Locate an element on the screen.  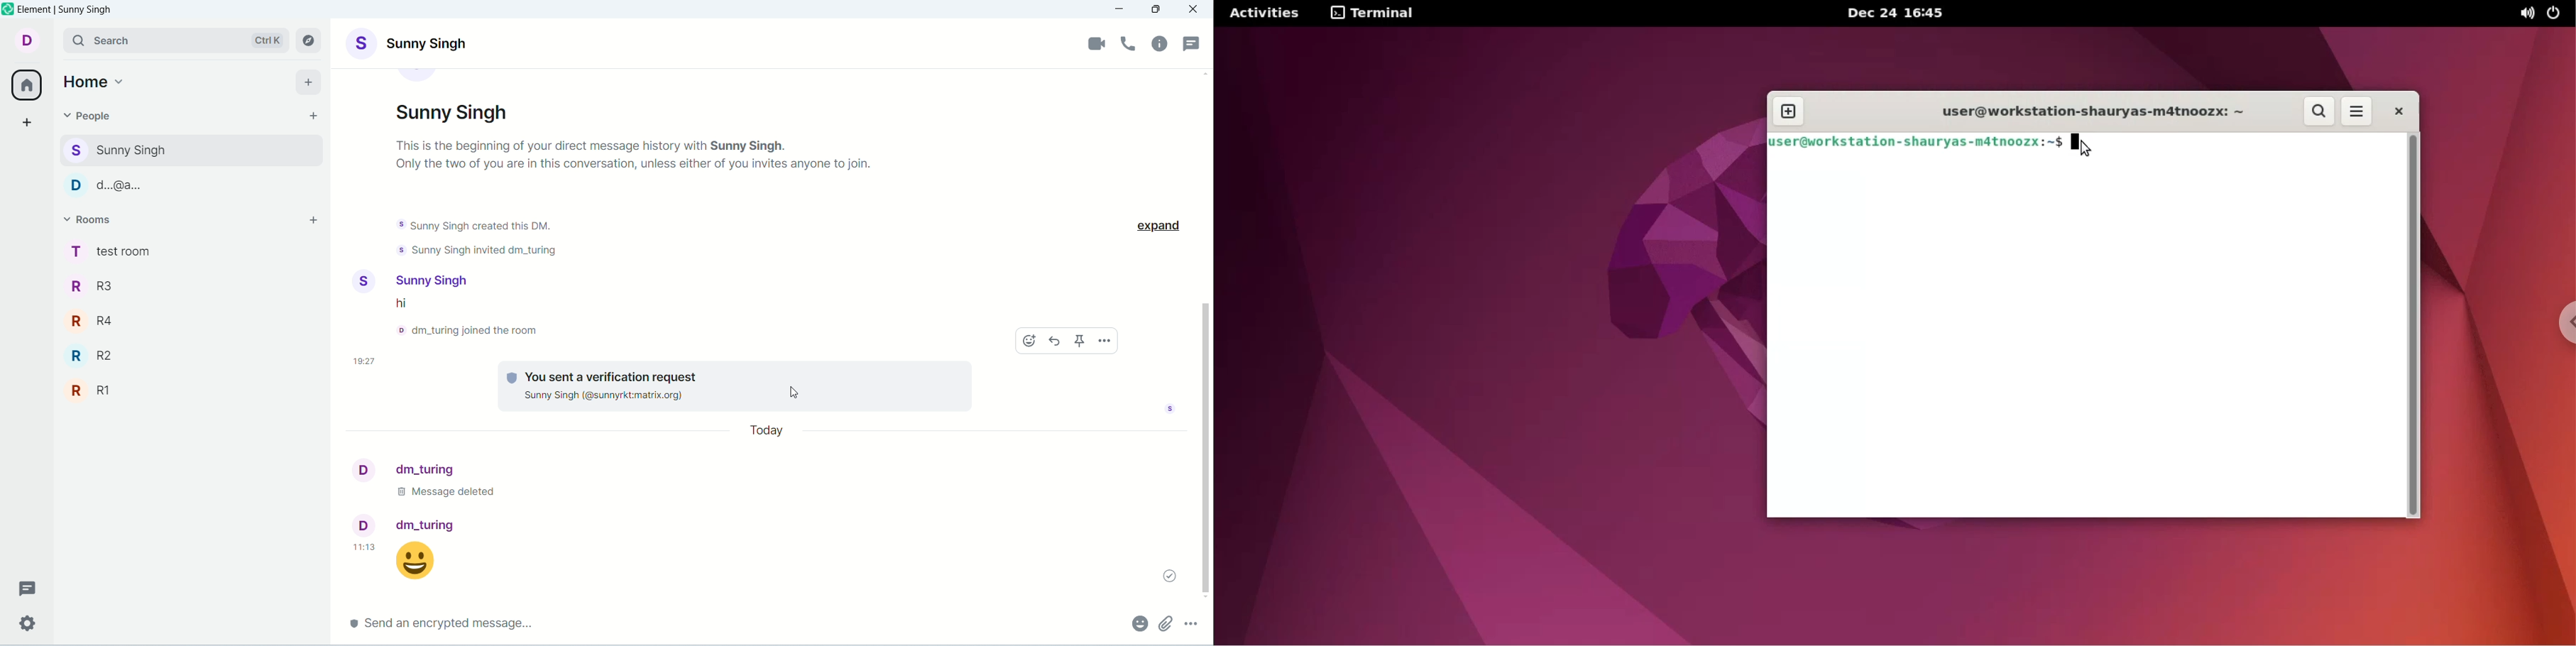
message sent is located at coordinates (430, 563).